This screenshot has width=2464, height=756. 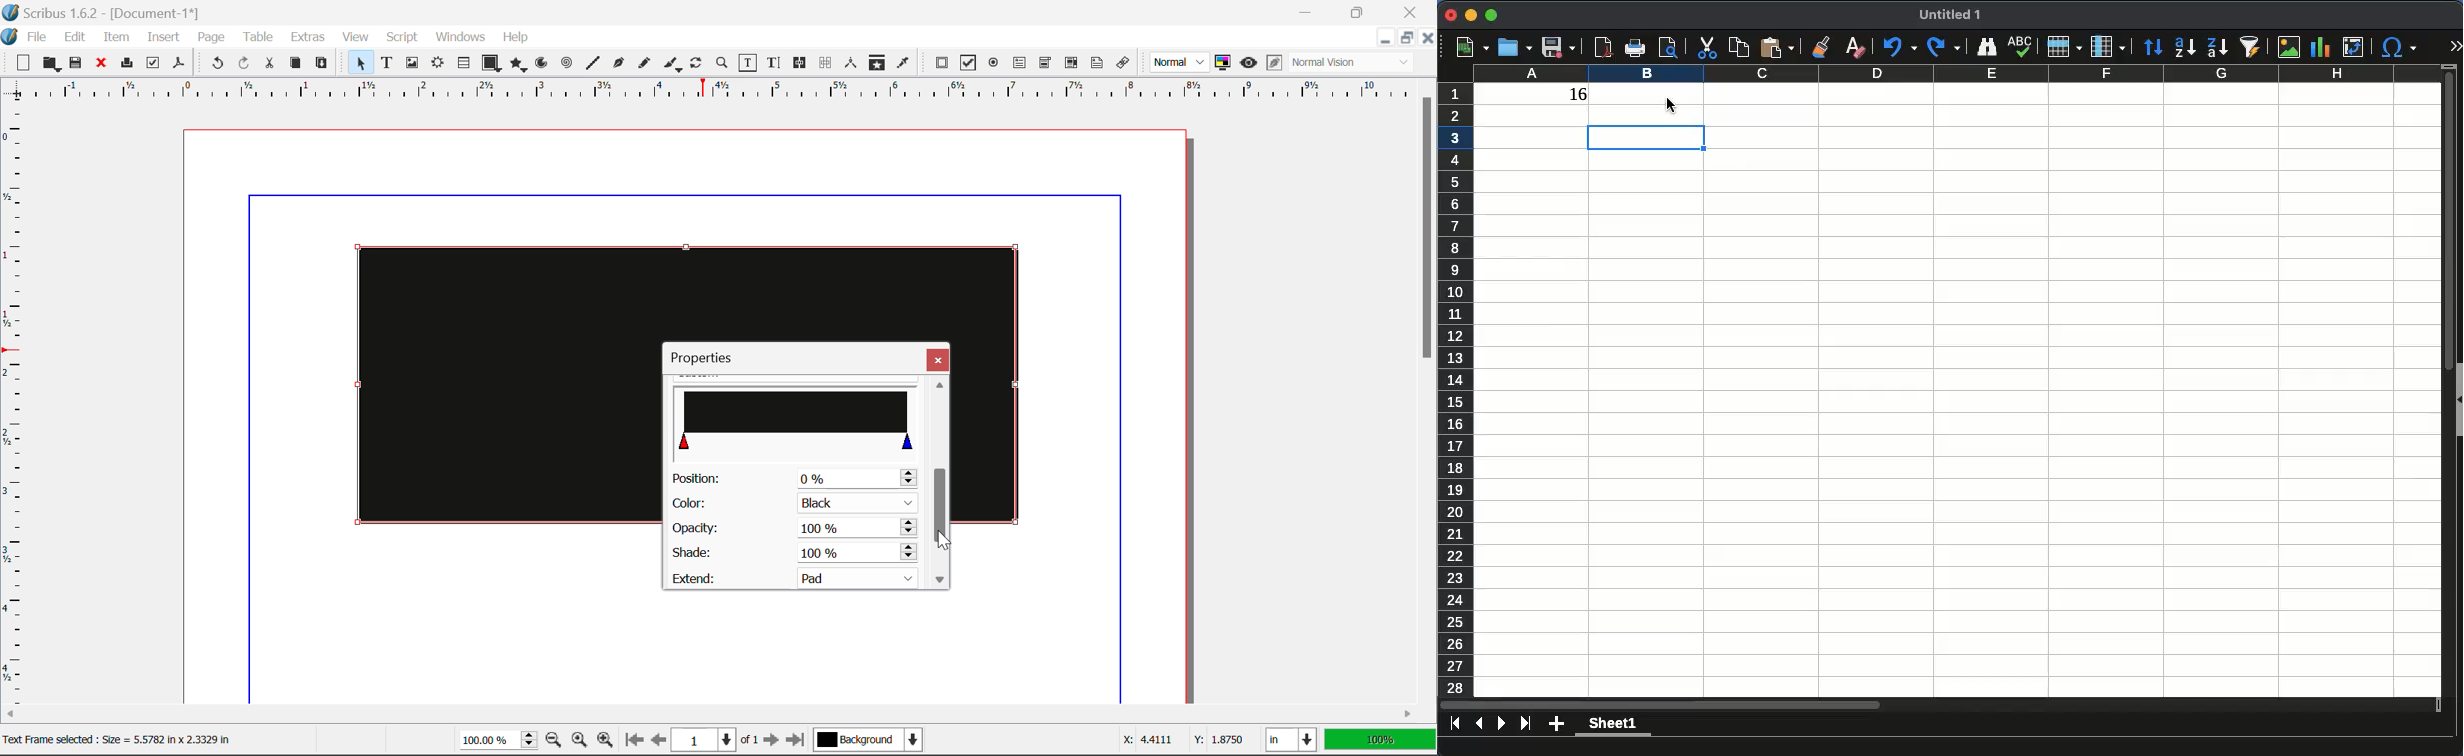 I want to click on Eyedropper, so click(x=903, y=65).